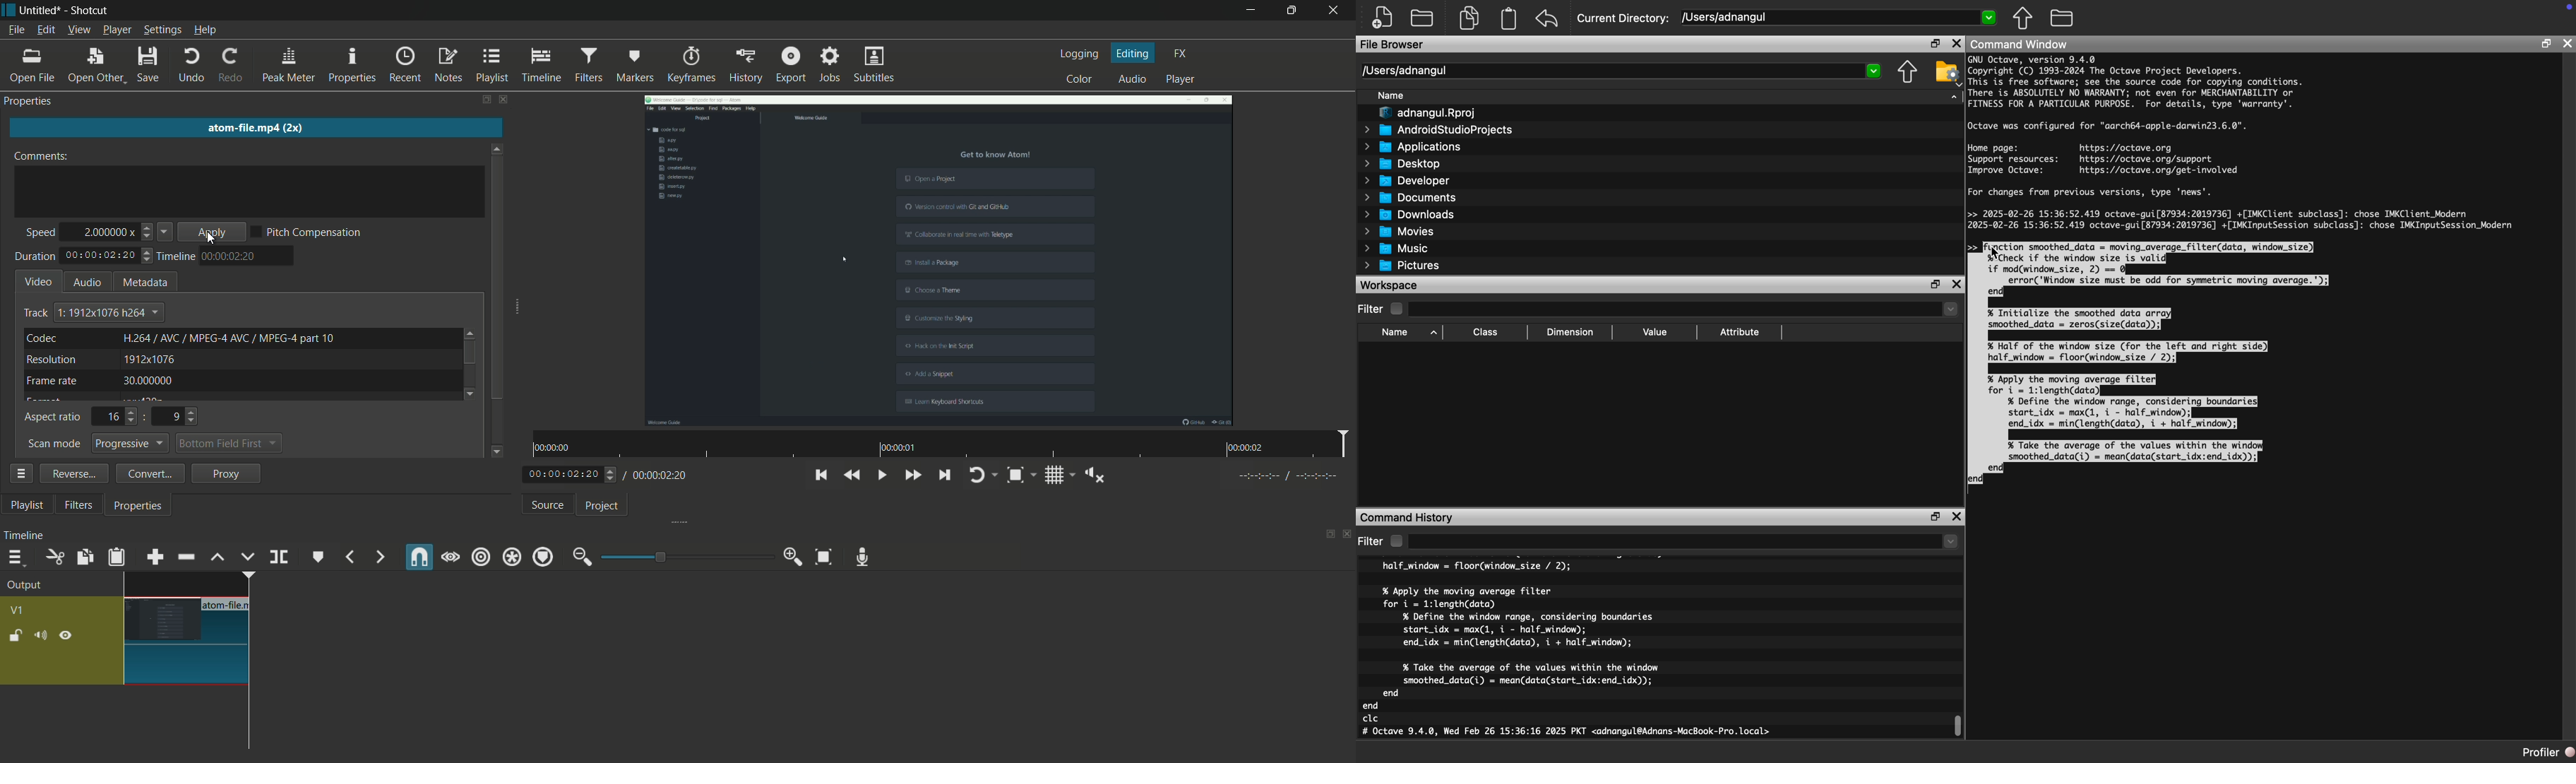 This screenshot has width=2576, height=784. What do you see at coordinates (819, 475) in the screenshot?
I see `skip to the previous point` at bounding box center [819, 475].